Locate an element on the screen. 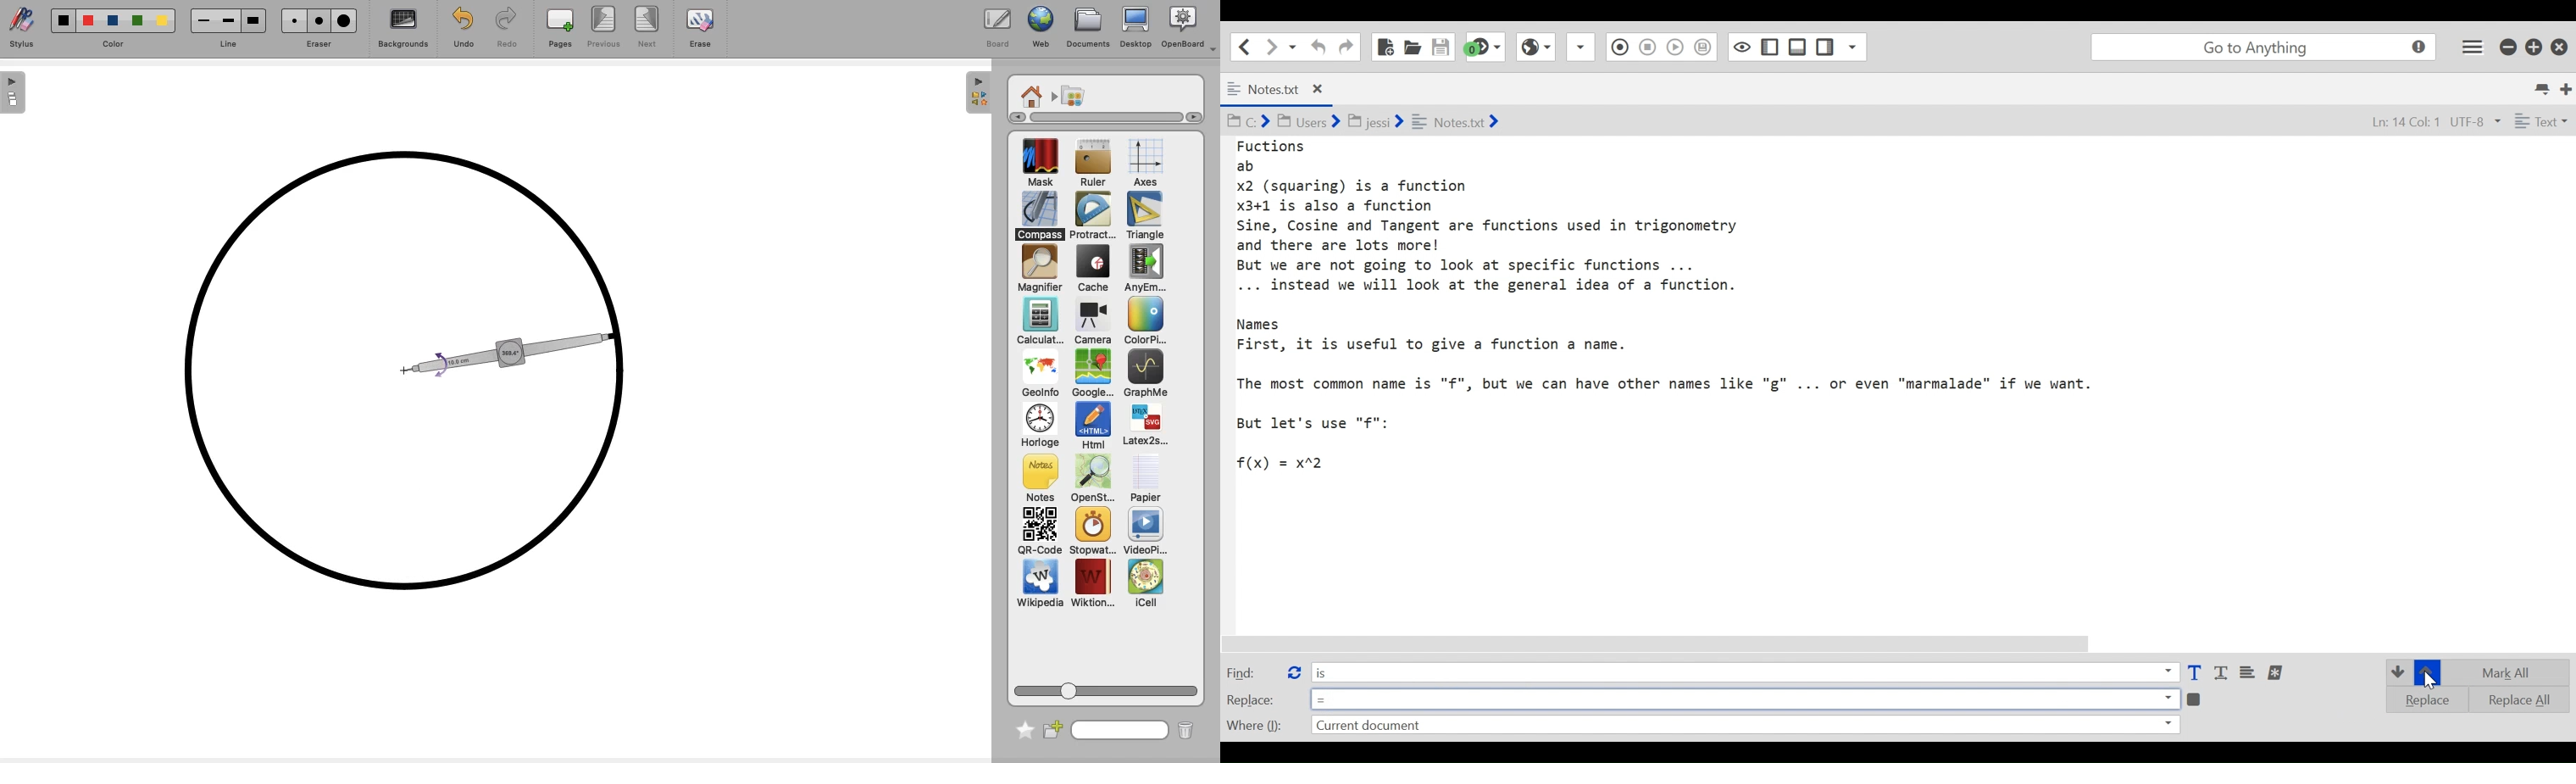  Undo is located at coordinates (1316, 47).